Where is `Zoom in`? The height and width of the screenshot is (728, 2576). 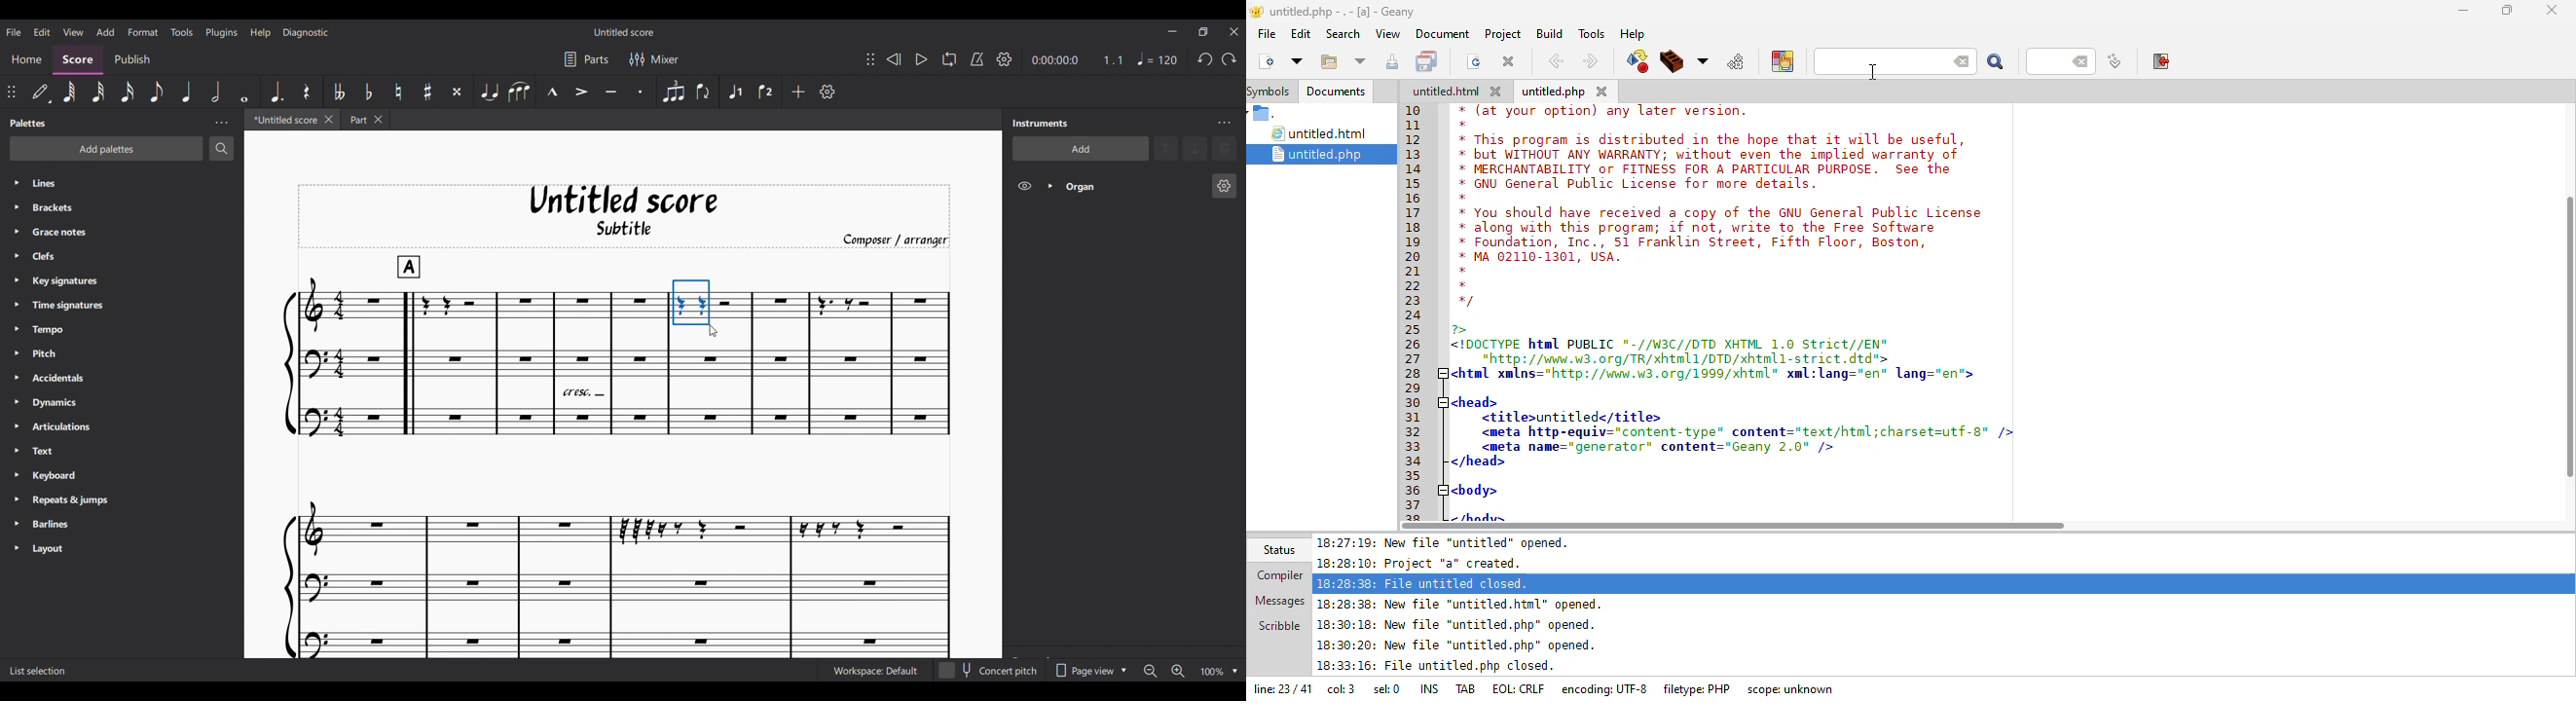
Zoom in is located at coordinates (1177, 670).